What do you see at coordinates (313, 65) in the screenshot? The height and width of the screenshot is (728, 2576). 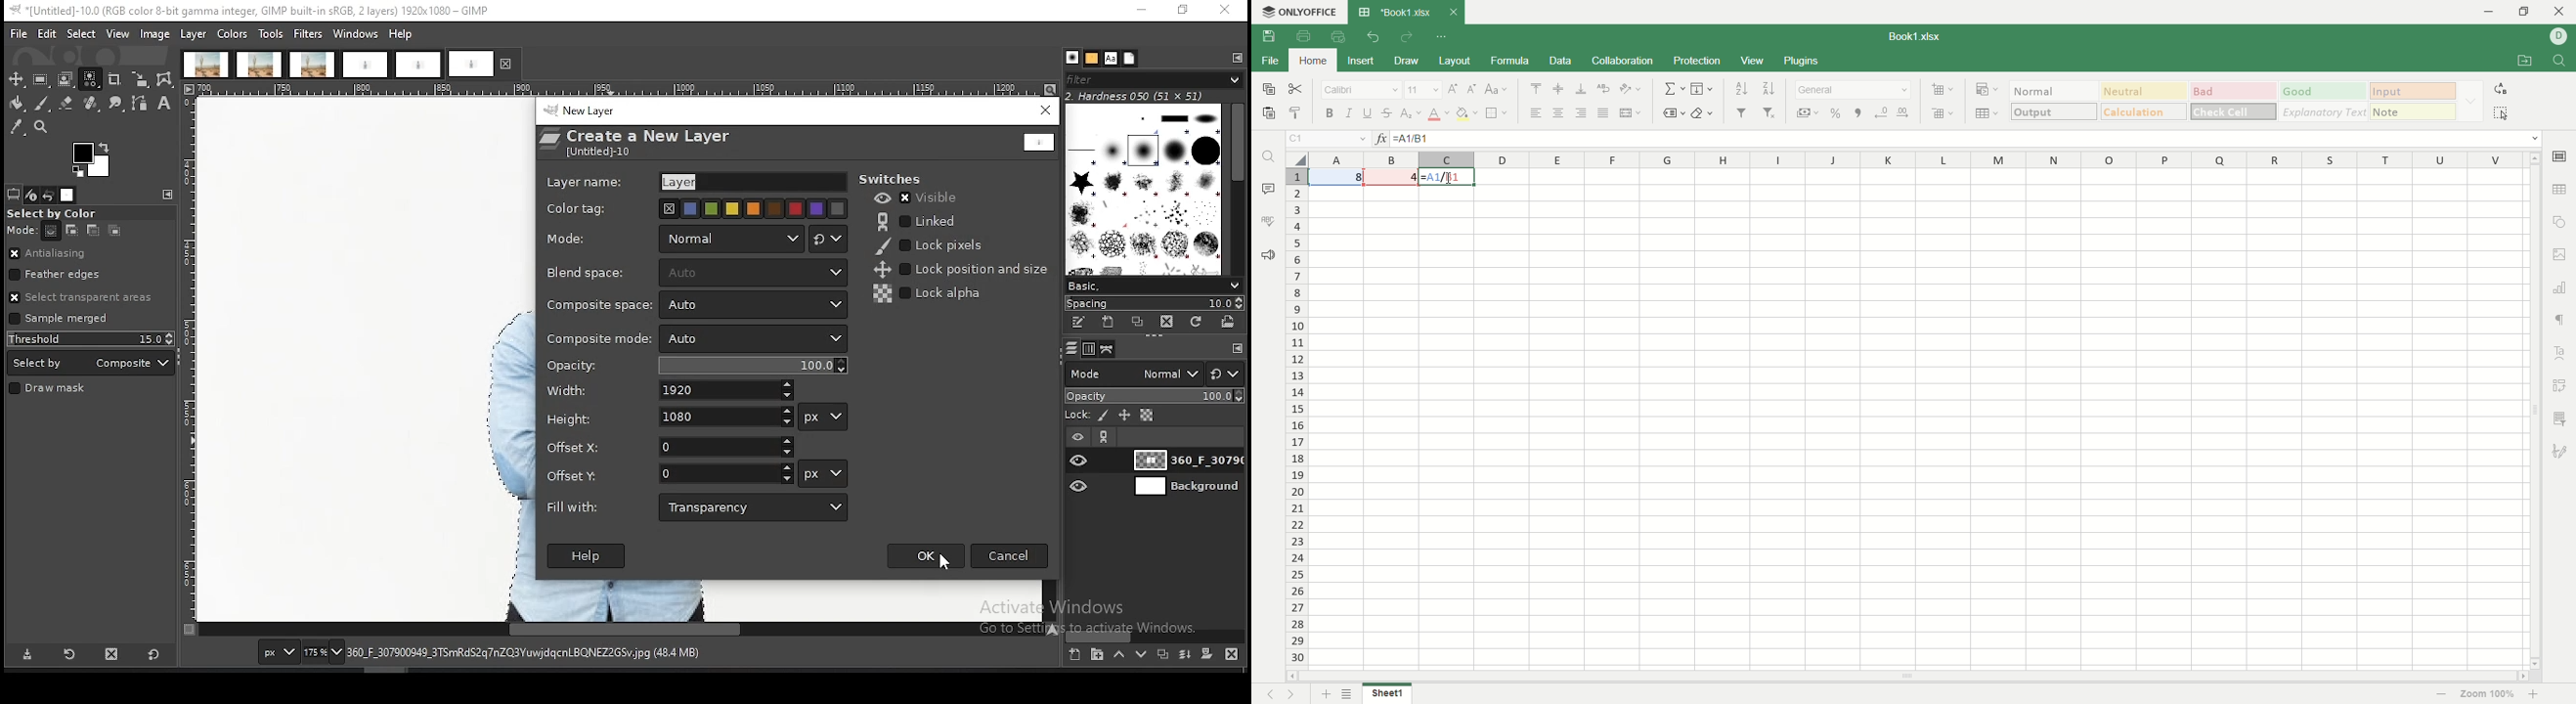 I see `project tab` at bounding box center [313, 65].